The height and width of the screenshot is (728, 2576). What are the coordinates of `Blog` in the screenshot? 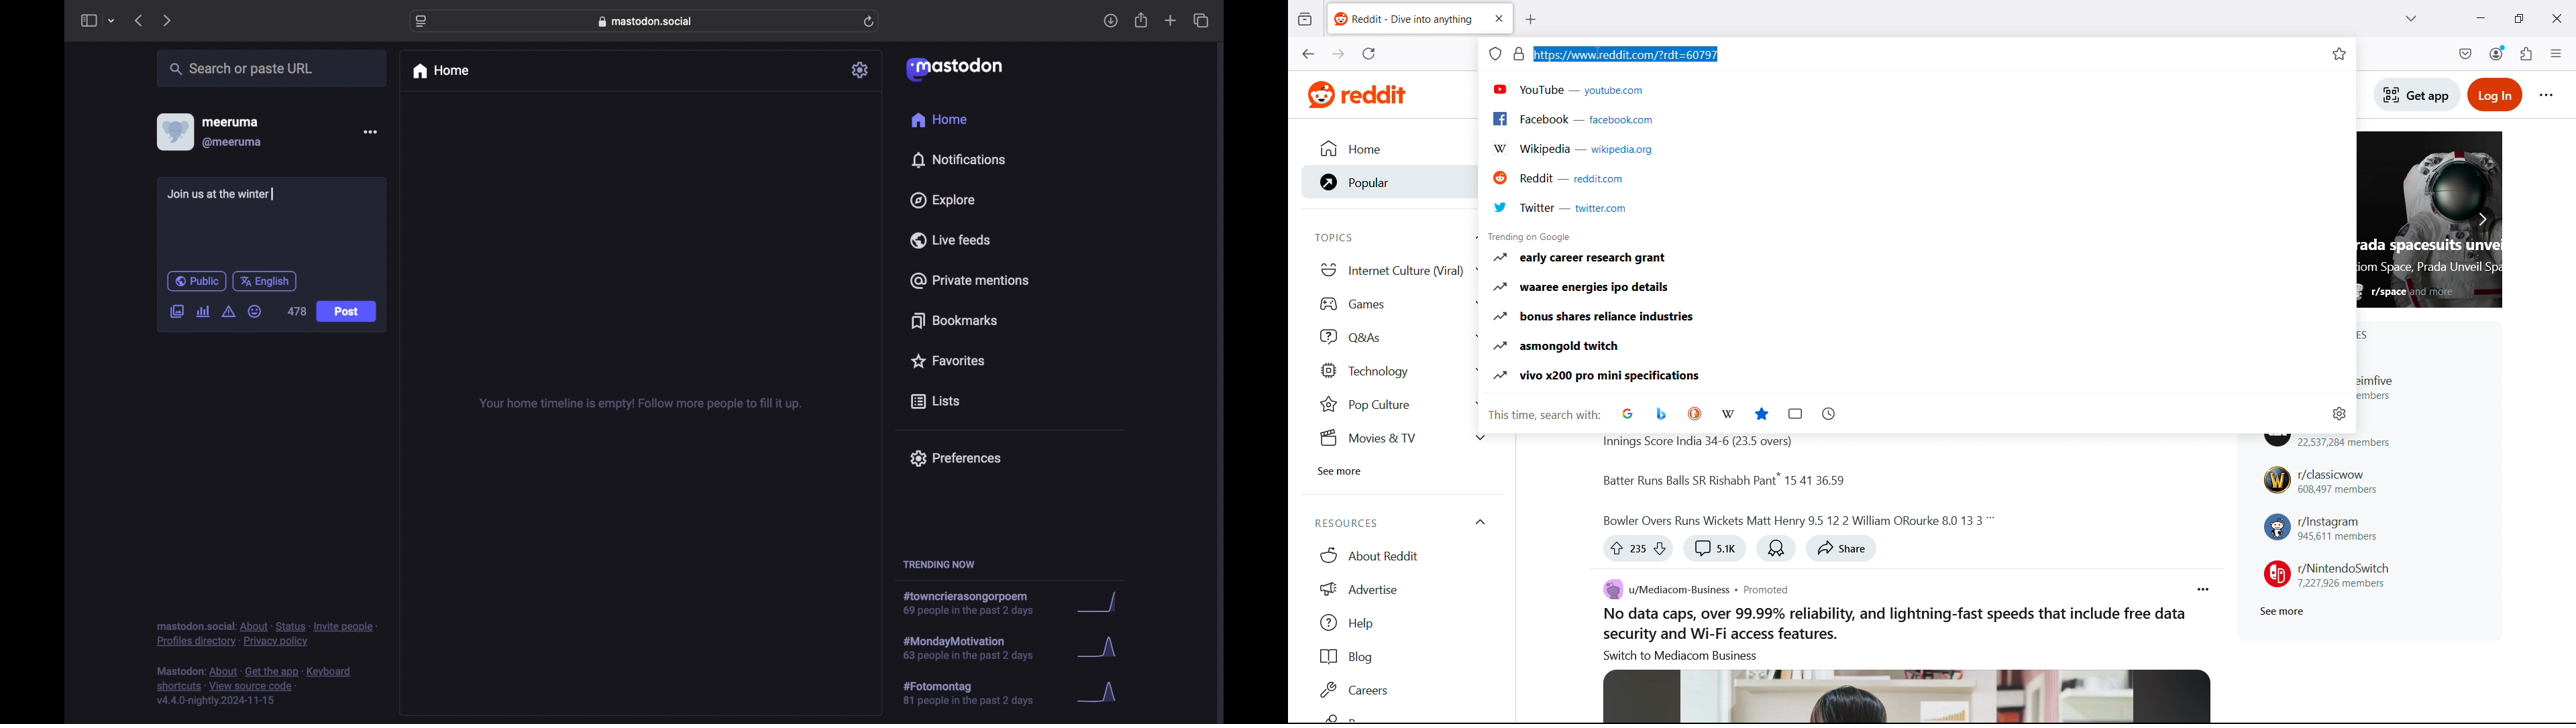 It's located at (1399, 657).